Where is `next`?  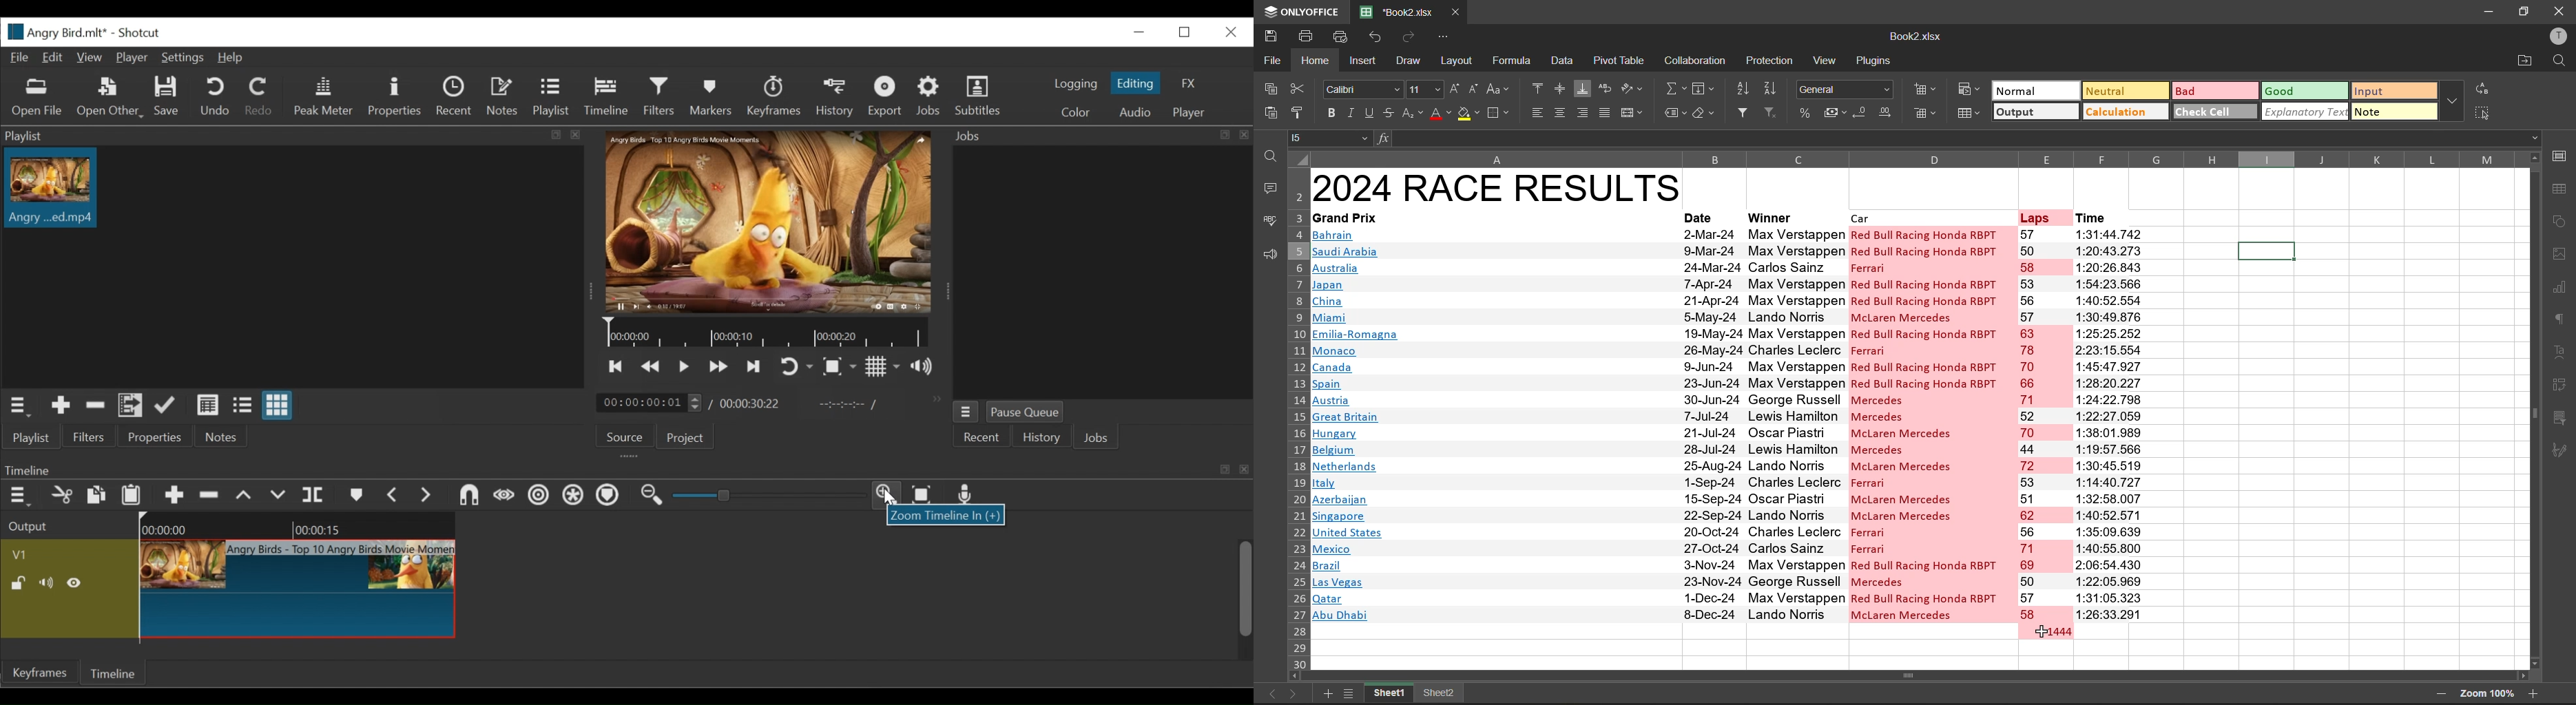 next is located at coordinates (1295, 693).